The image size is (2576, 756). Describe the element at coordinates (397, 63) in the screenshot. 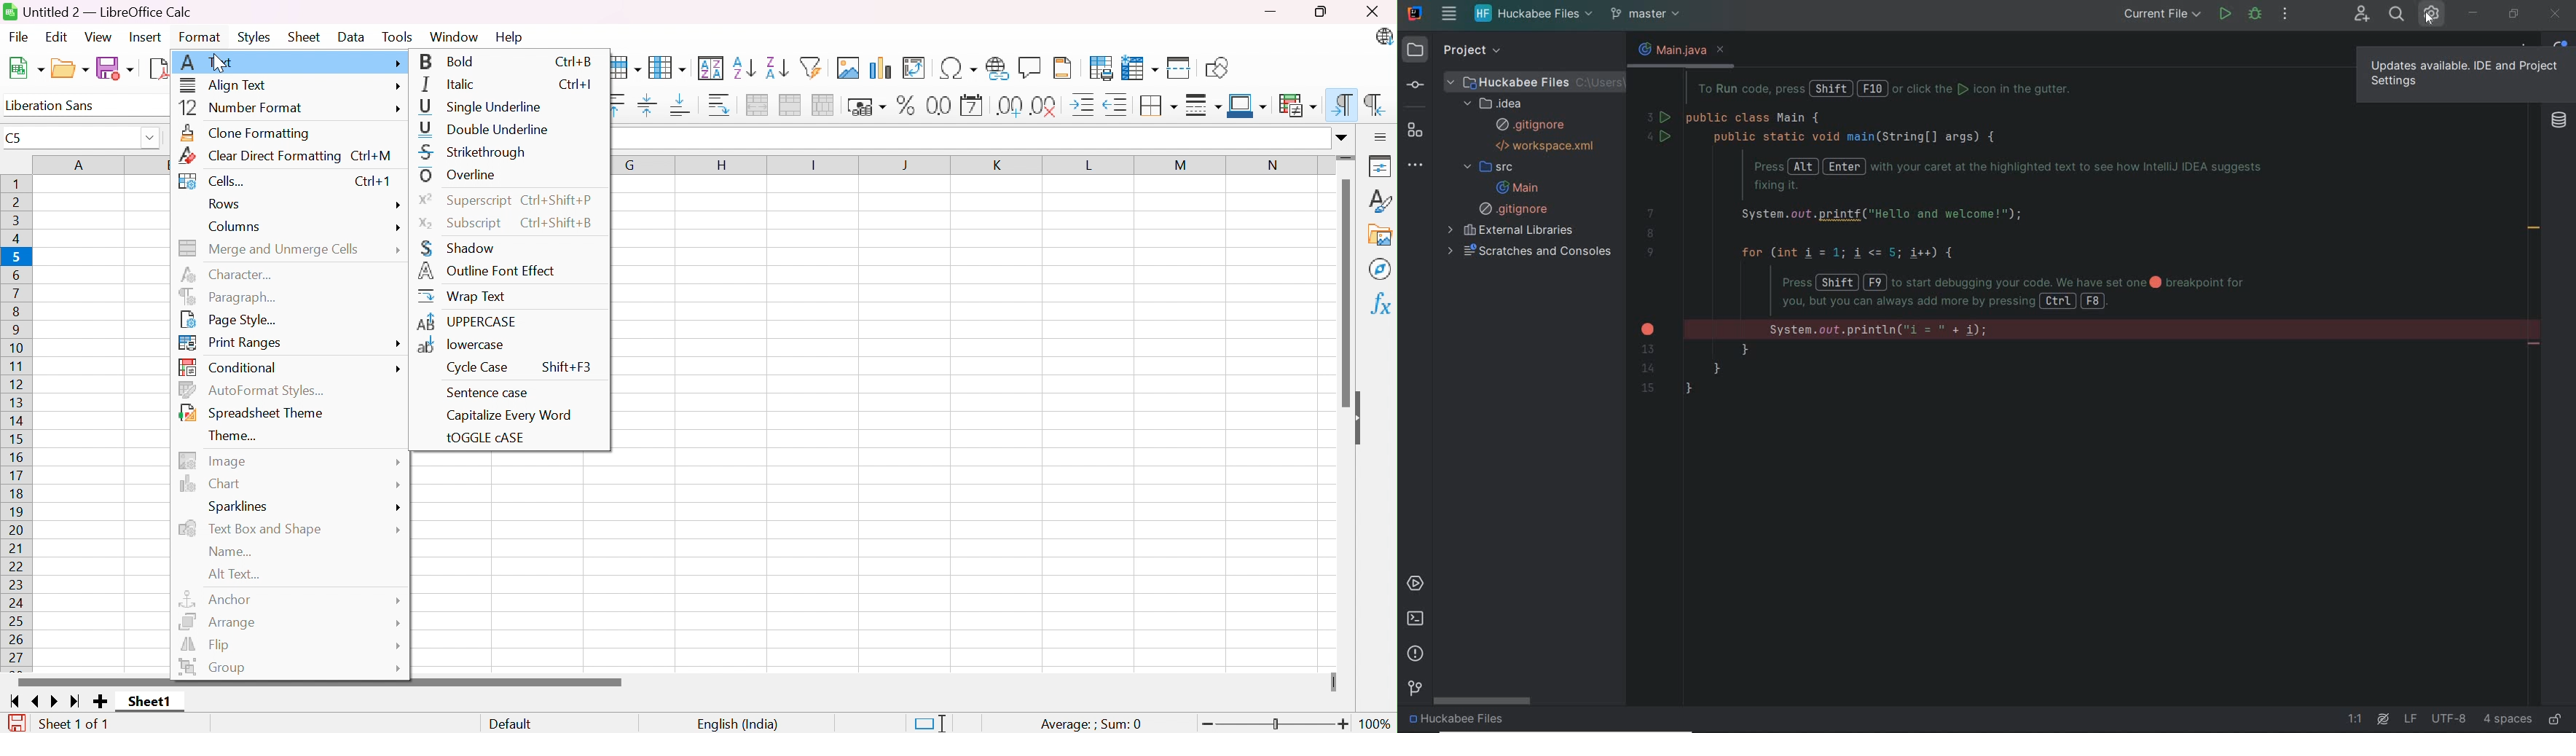

I see `More` at that location.